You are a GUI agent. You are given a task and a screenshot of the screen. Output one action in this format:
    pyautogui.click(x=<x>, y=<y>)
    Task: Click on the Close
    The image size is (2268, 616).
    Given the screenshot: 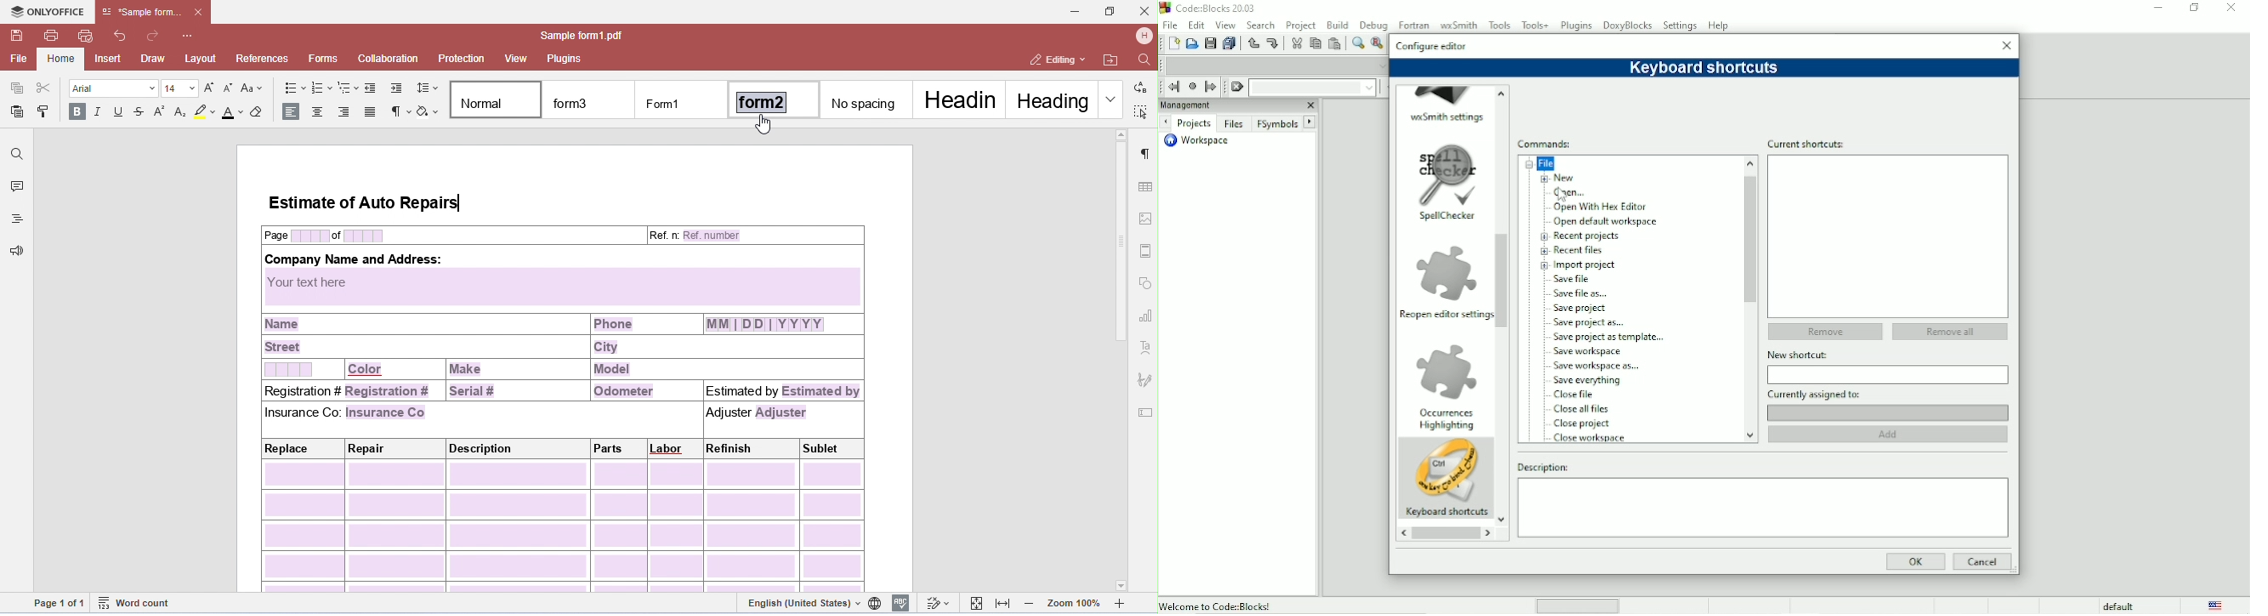 What is the action you would take?
    pyautogui.click(x=1310, y=105)
    